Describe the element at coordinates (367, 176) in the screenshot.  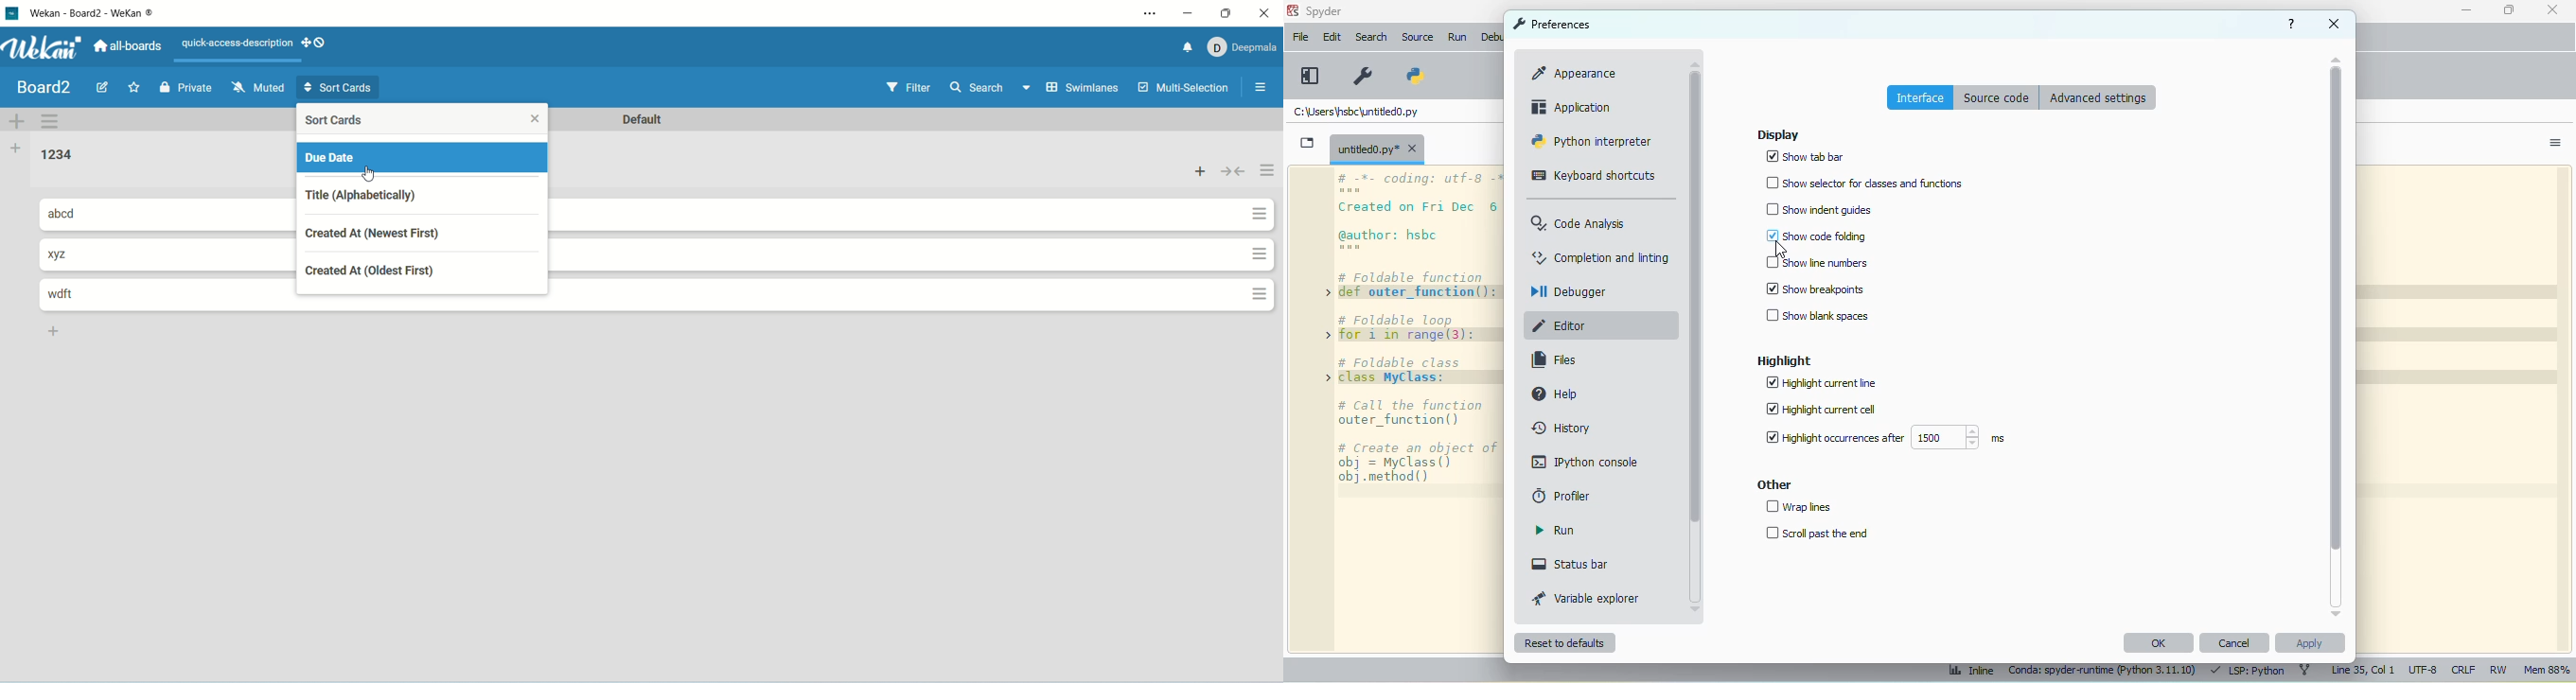
I see `cursor` at that location.